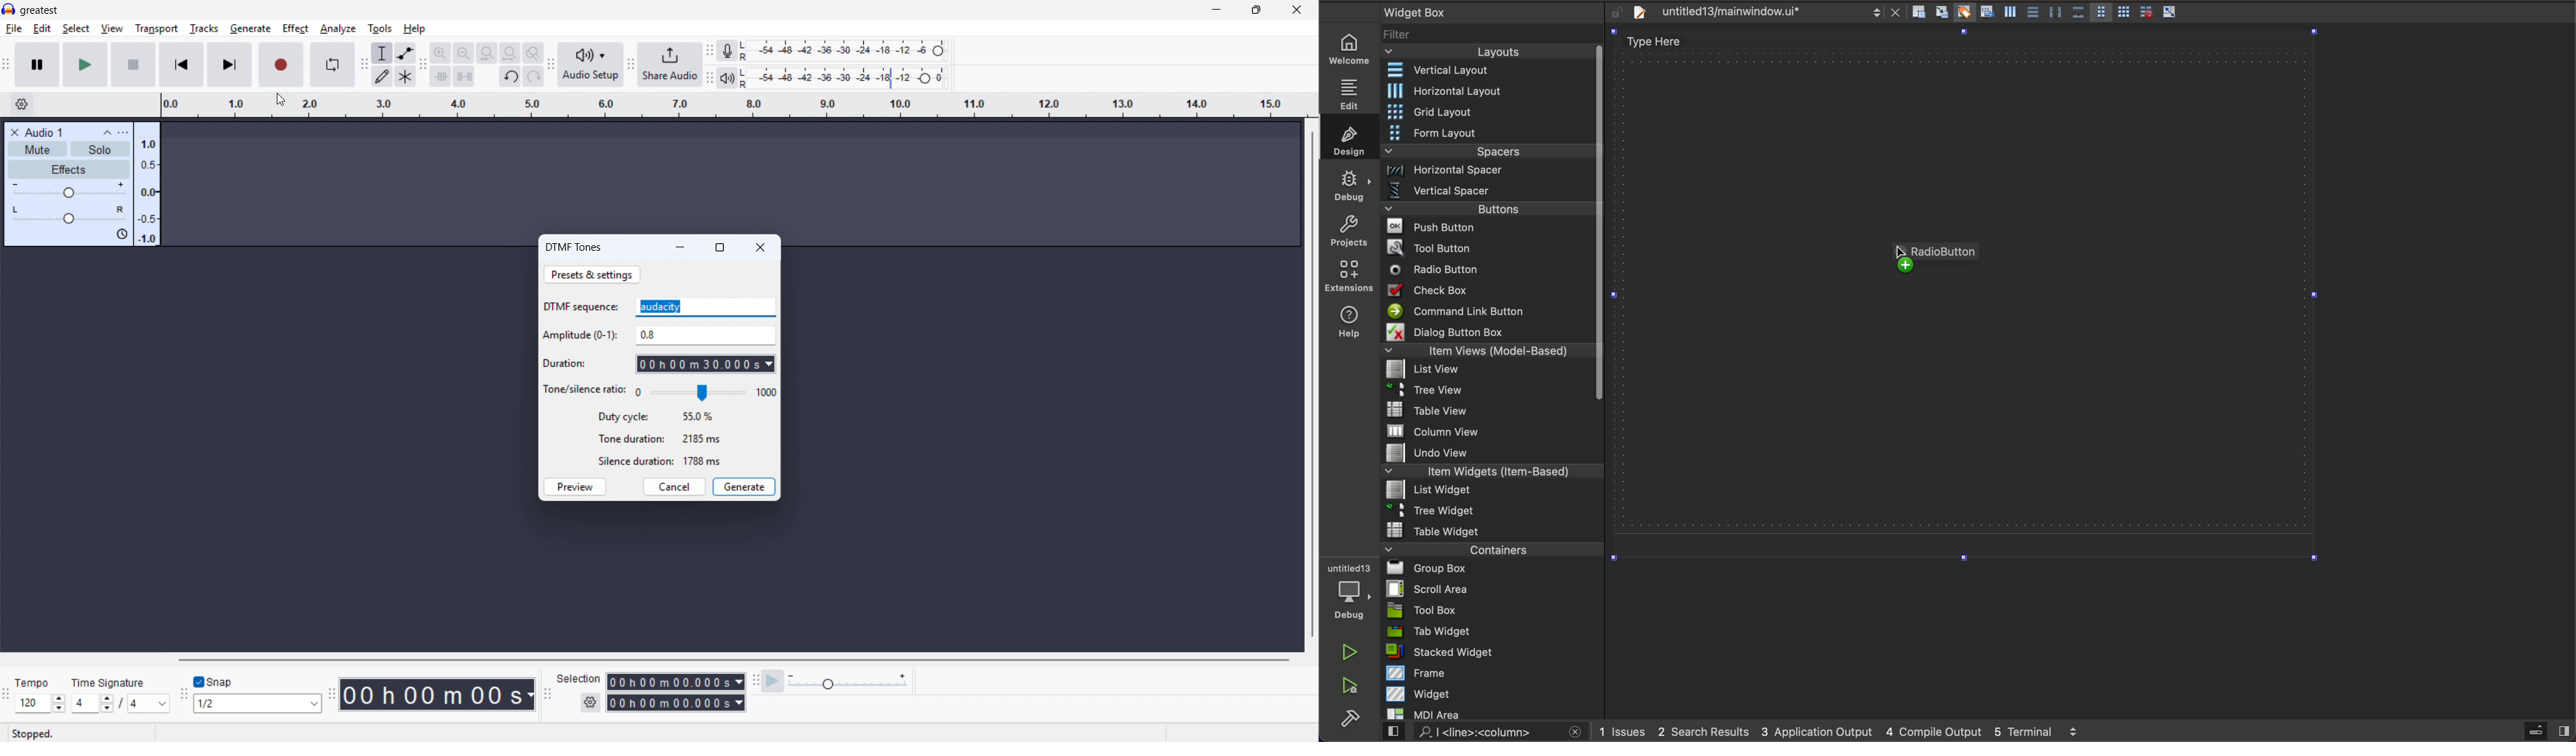  What do you see at coordinates (1255, 10) in the screenshot?
I see `maximise ` at bounding box center [1255, 10].